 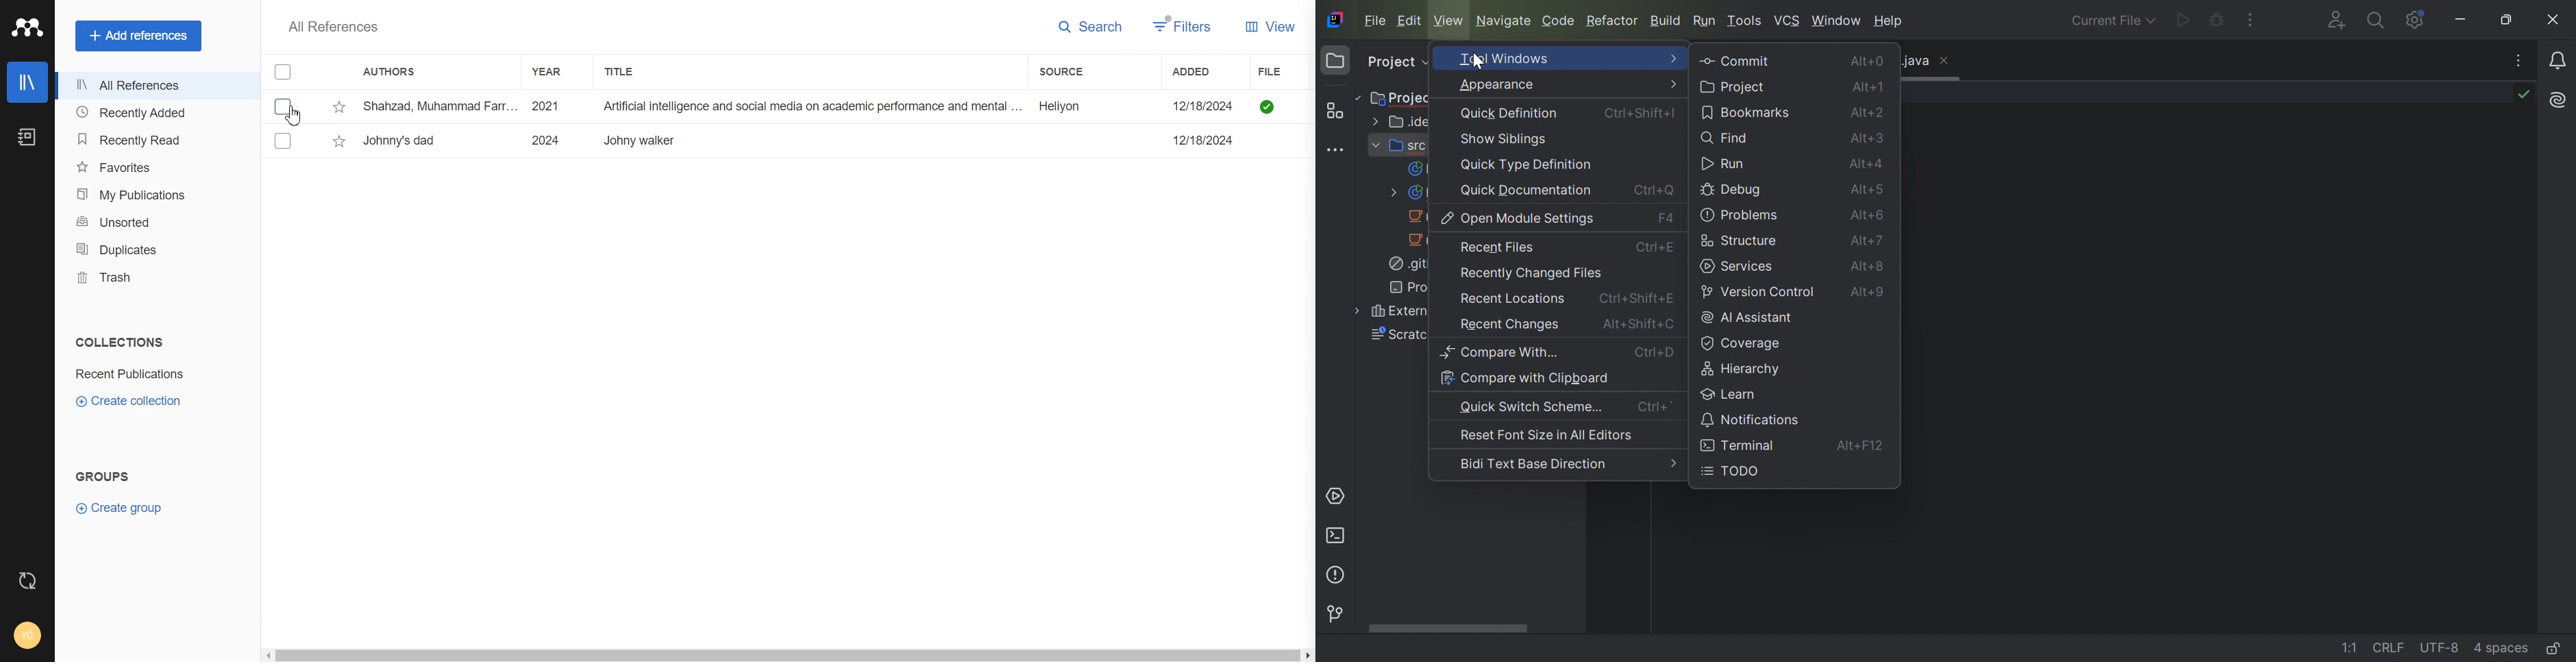 I want to click on Project icon, so click(x=1336, y=60).